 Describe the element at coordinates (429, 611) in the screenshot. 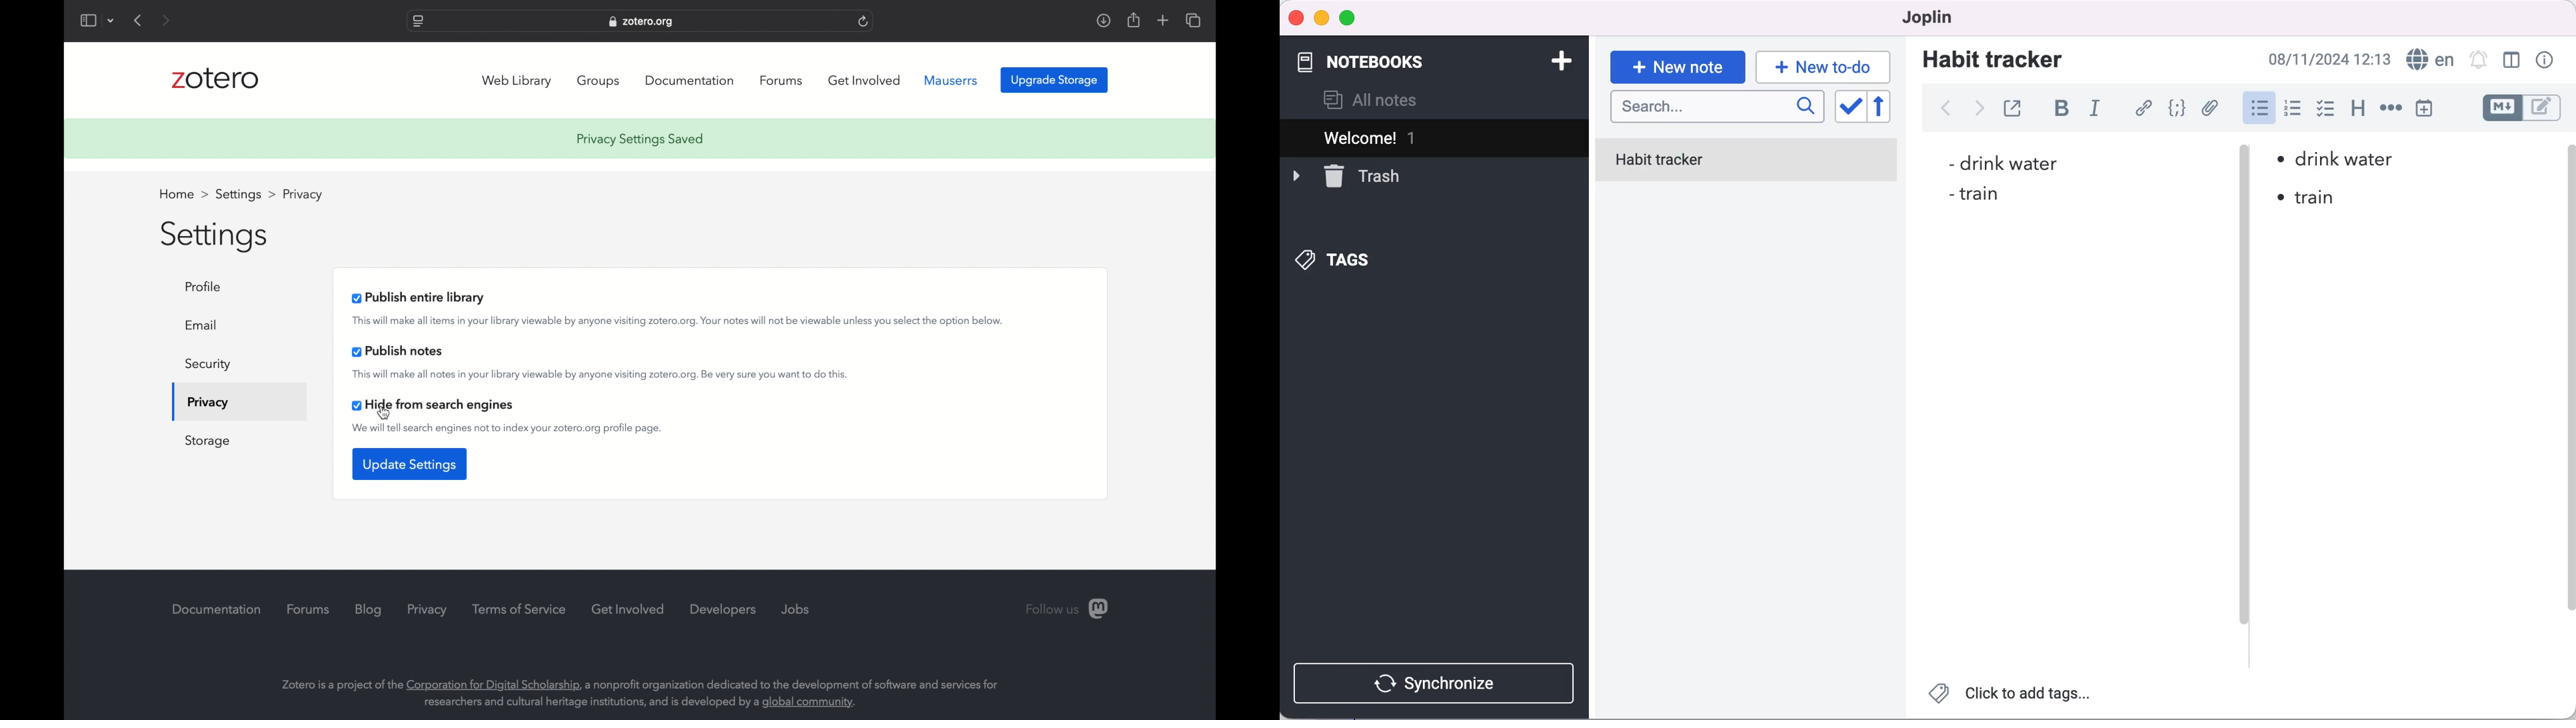

I see `privacy` at that location.